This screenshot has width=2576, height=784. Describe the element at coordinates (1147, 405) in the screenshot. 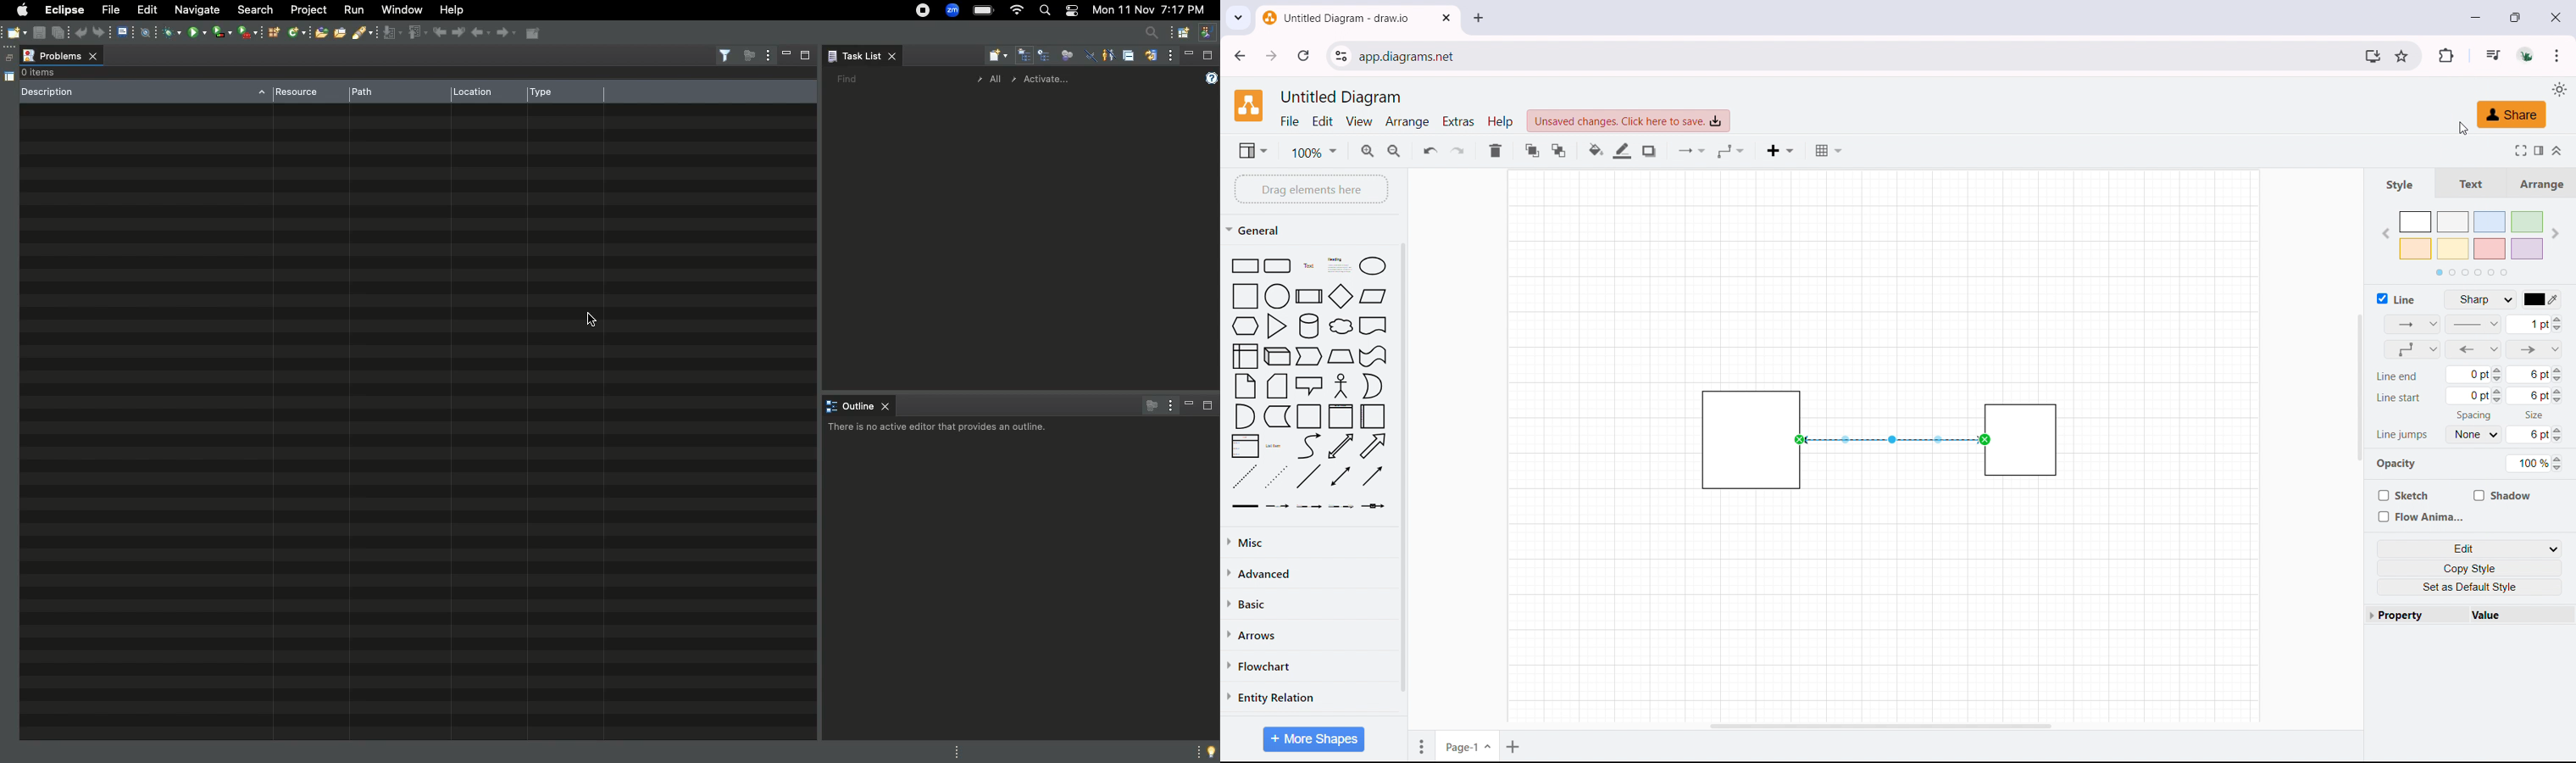

I see `Focus on active tasks` at that location.